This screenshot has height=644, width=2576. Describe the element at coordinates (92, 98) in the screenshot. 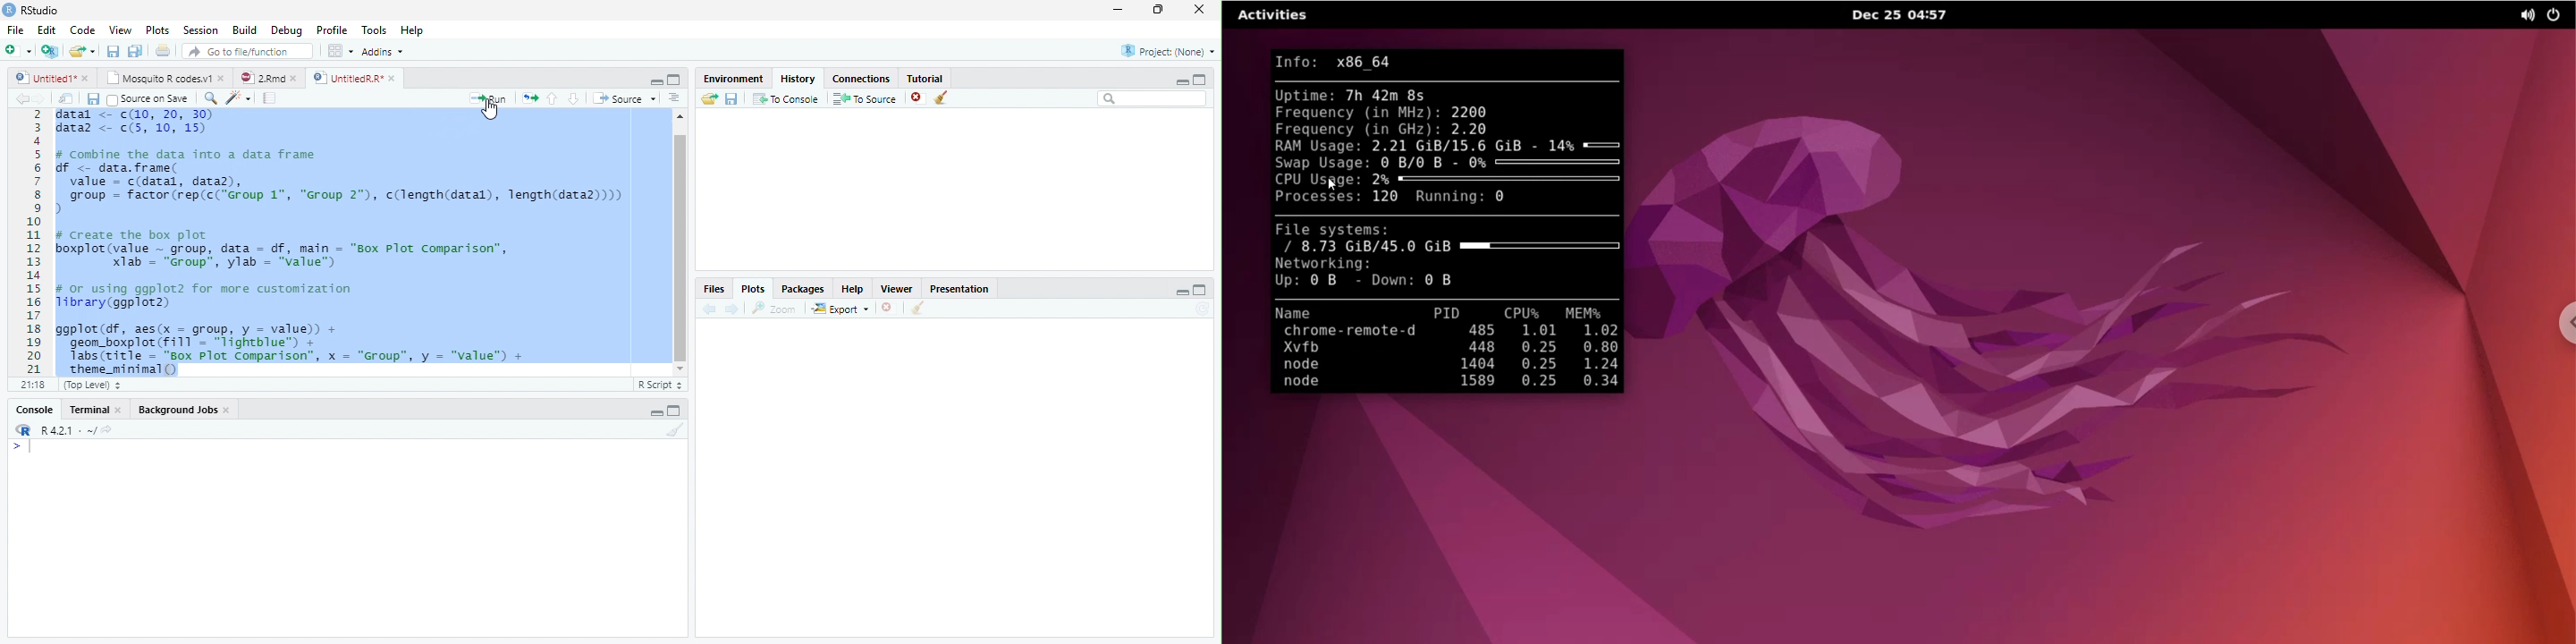

I see `Save current document` at that location.